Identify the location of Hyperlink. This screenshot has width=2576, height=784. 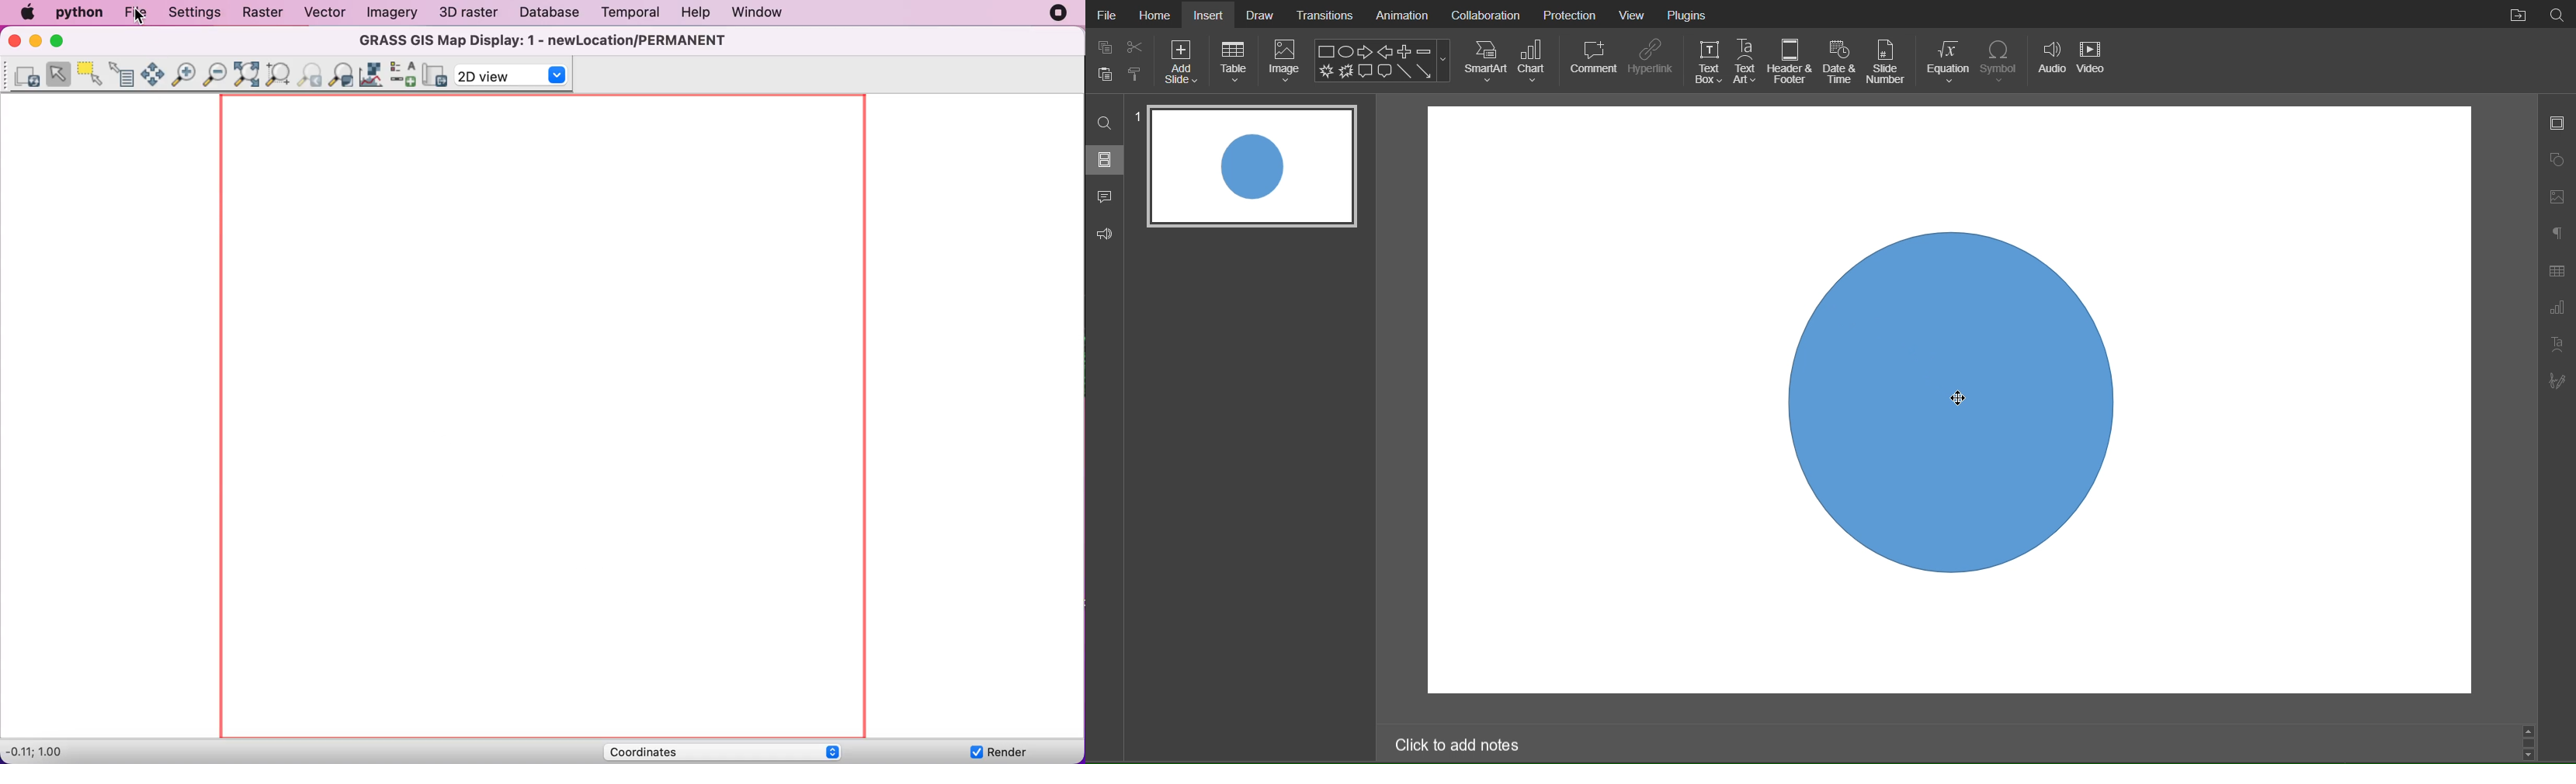
(1651, 61).